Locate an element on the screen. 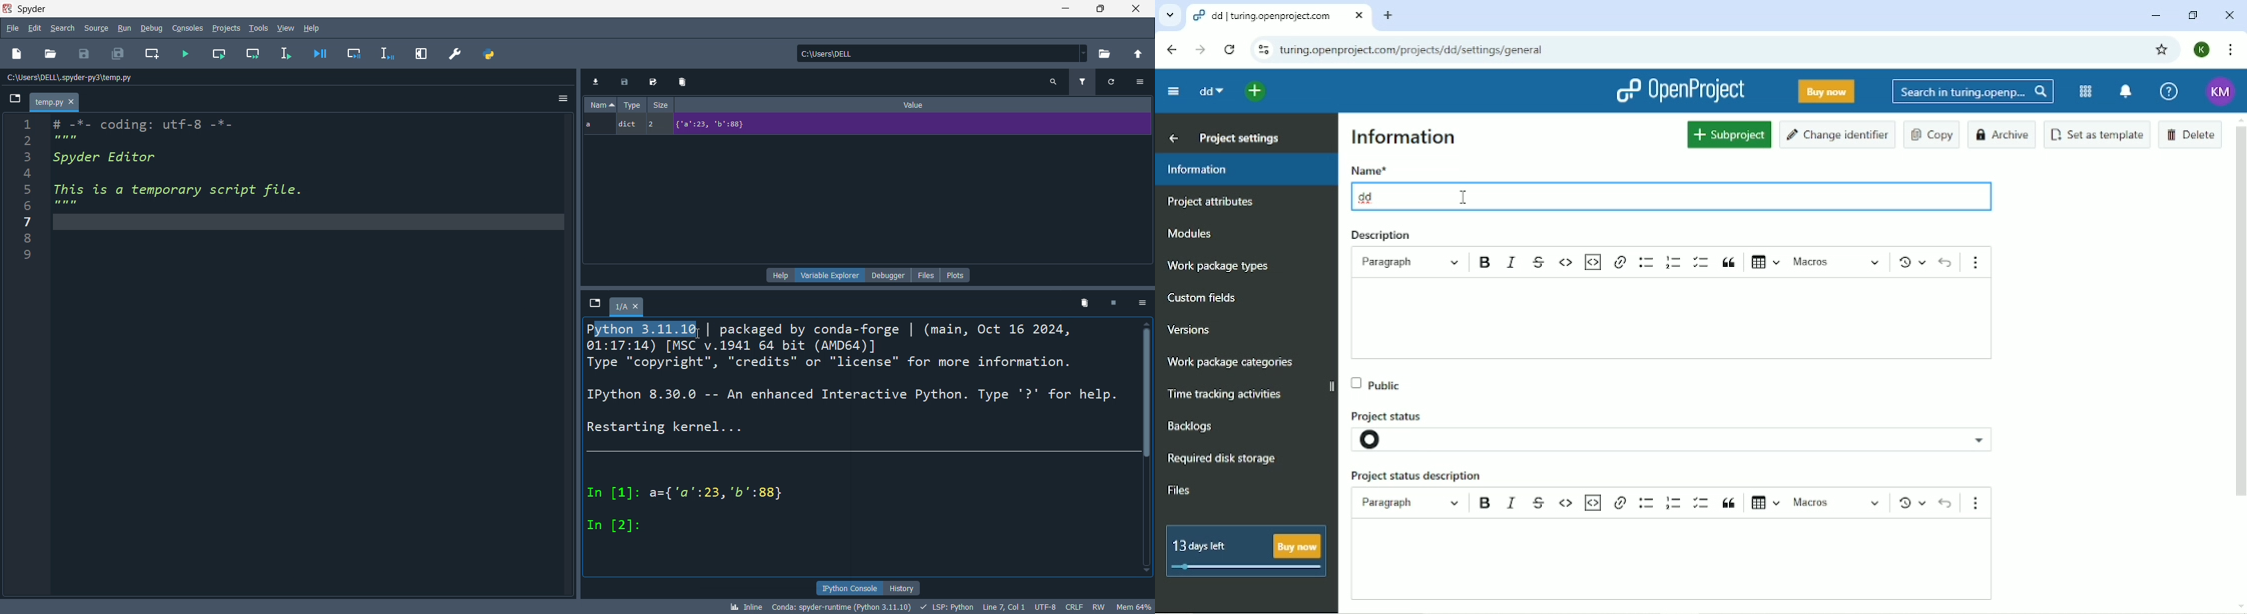  plots is located at coordinates (957, 275).